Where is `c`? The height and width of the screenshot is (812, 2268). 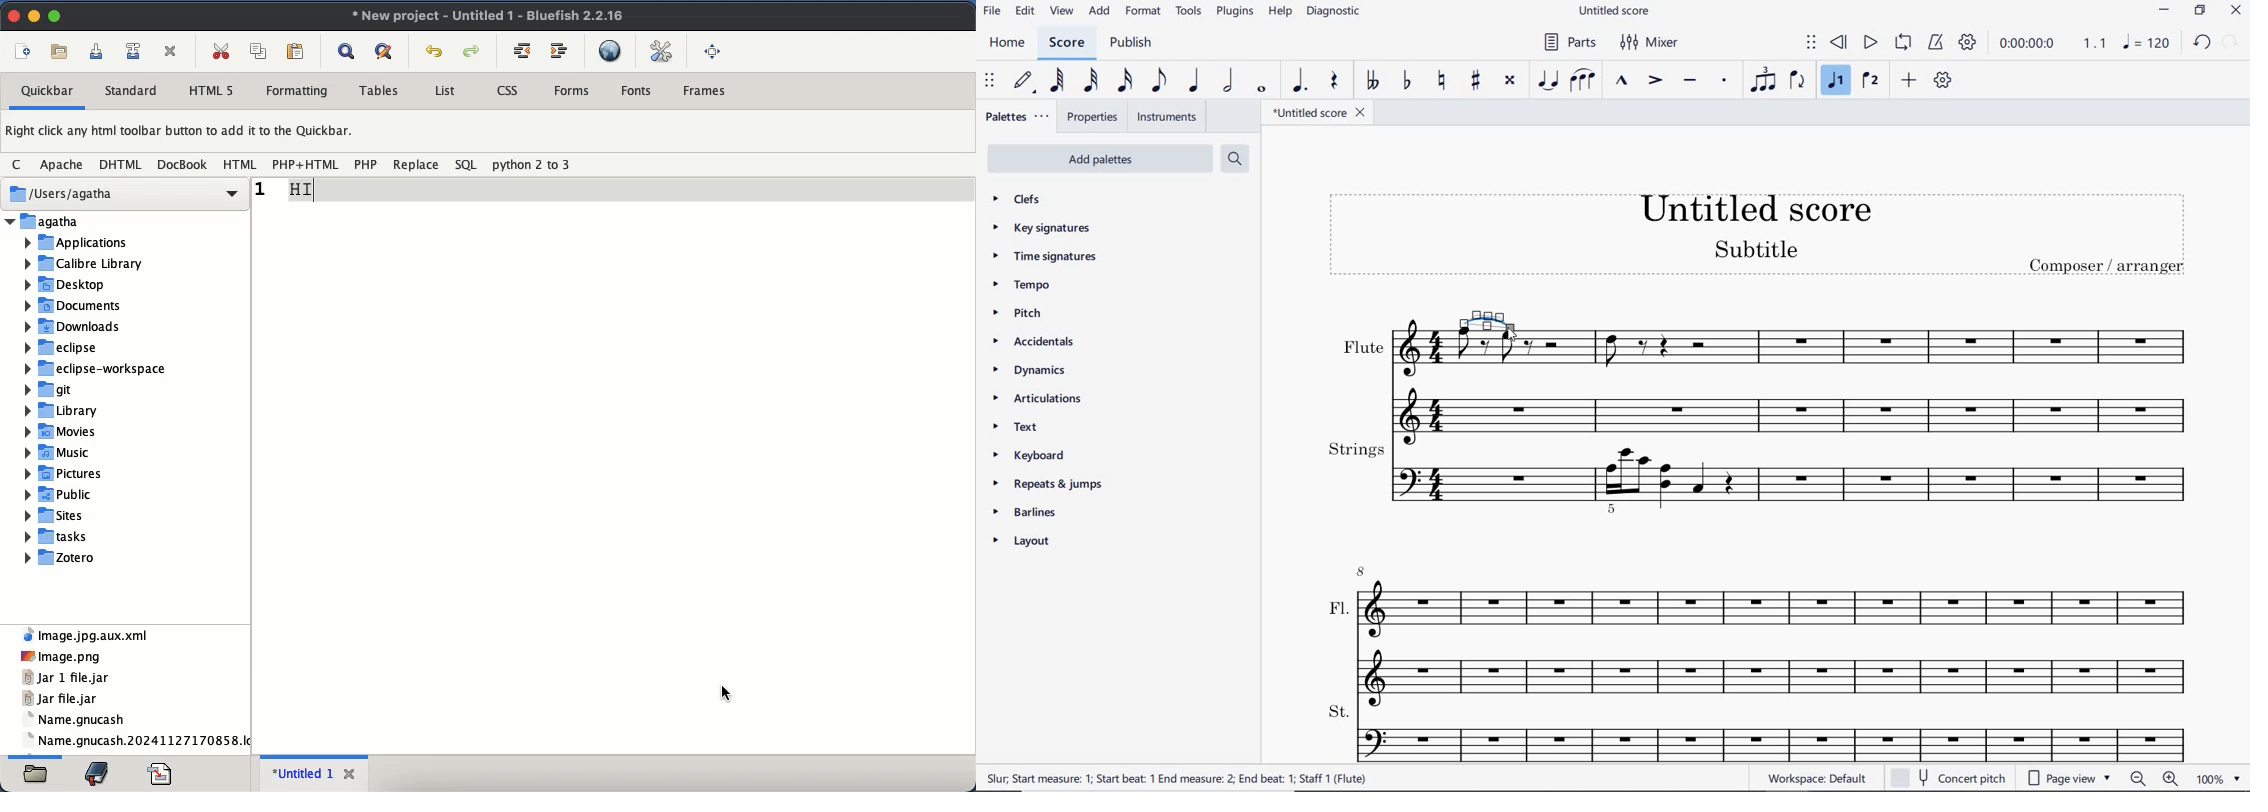
c is located at coordinates (19, 165).